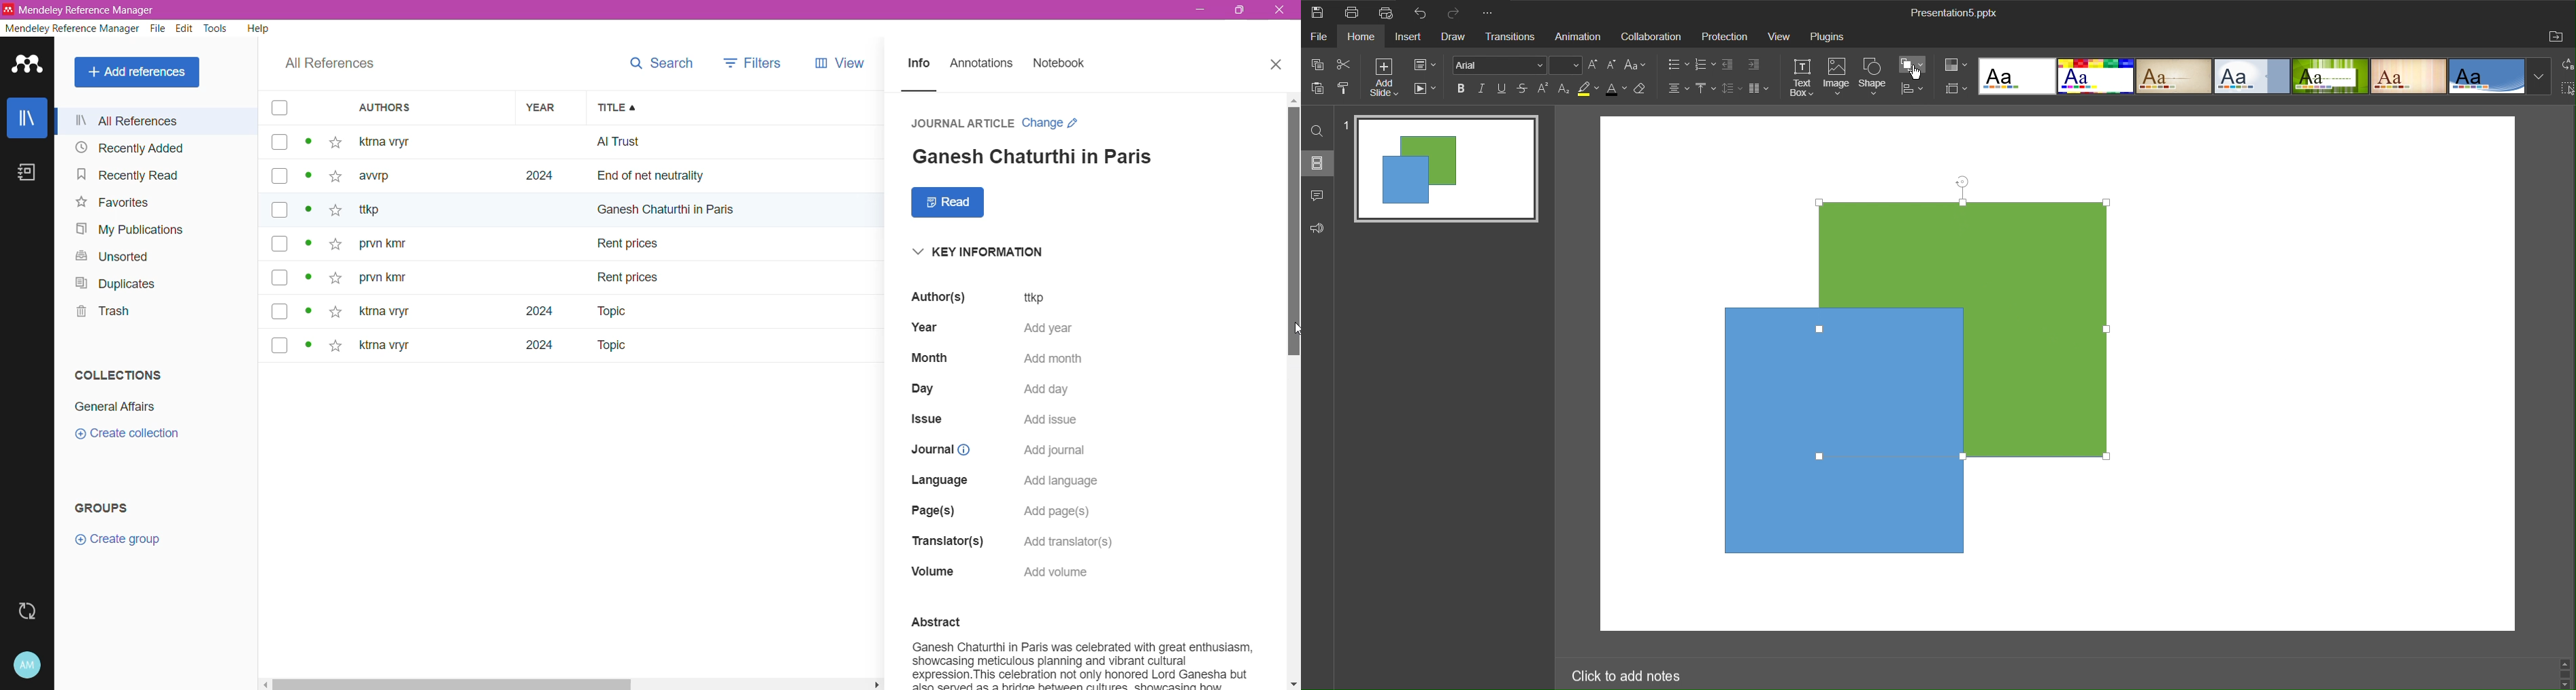  What do you see at coordinates (1280, 10) in the screenshot?
I see `Close` at bounding box center [1280, 10].